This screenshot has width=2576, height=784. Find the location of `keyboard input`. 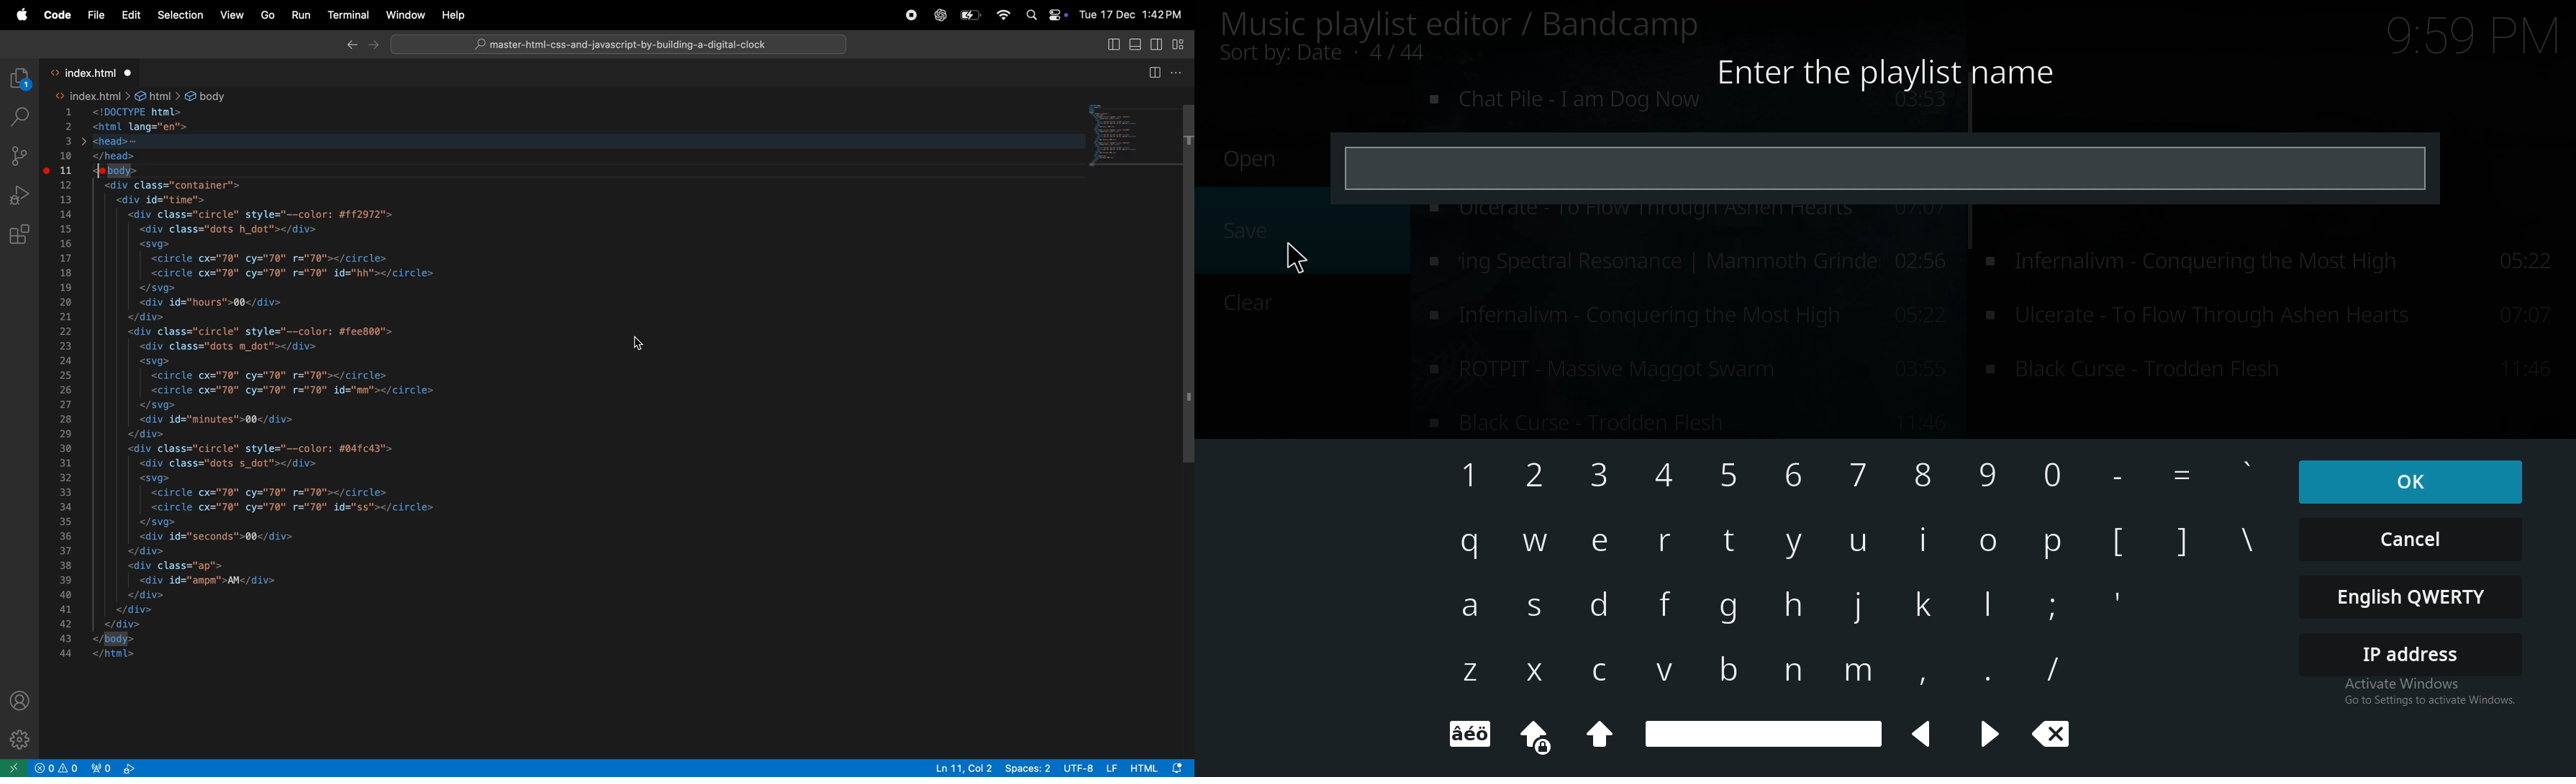

keyboard input is located at coordinates (1734, 614).